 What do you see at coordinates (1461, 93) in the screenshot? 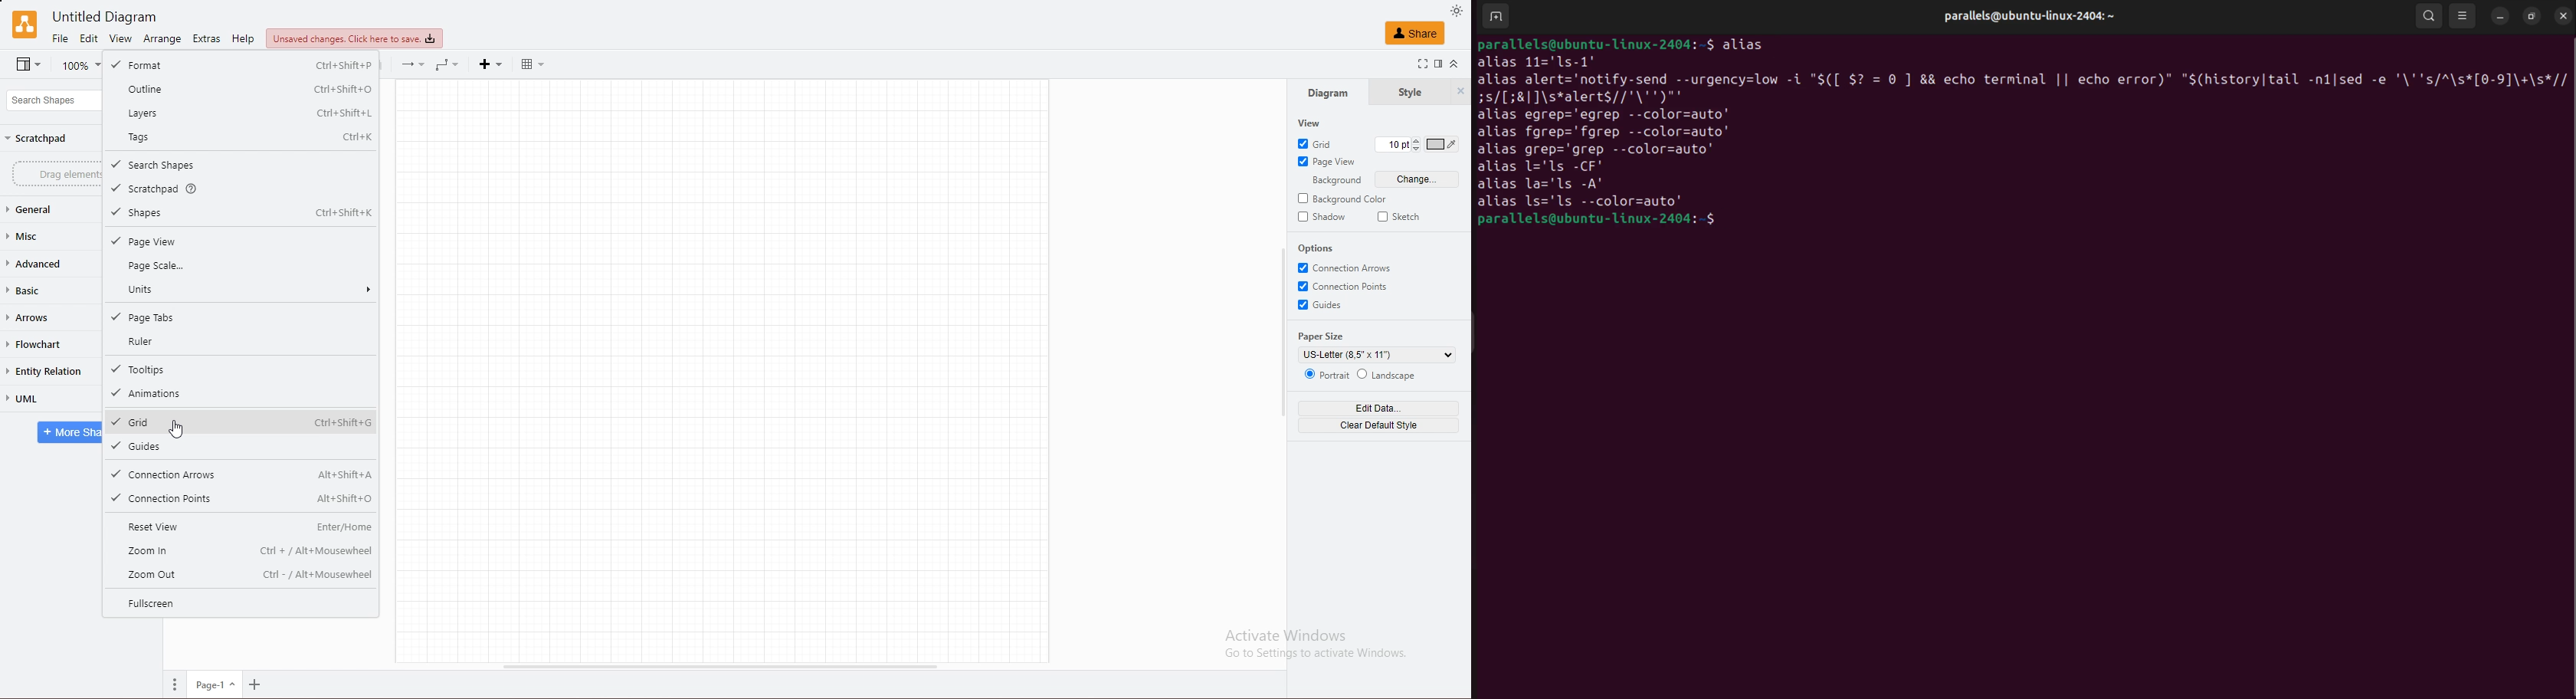
I see `hide` at bounding box center [1461, 93].